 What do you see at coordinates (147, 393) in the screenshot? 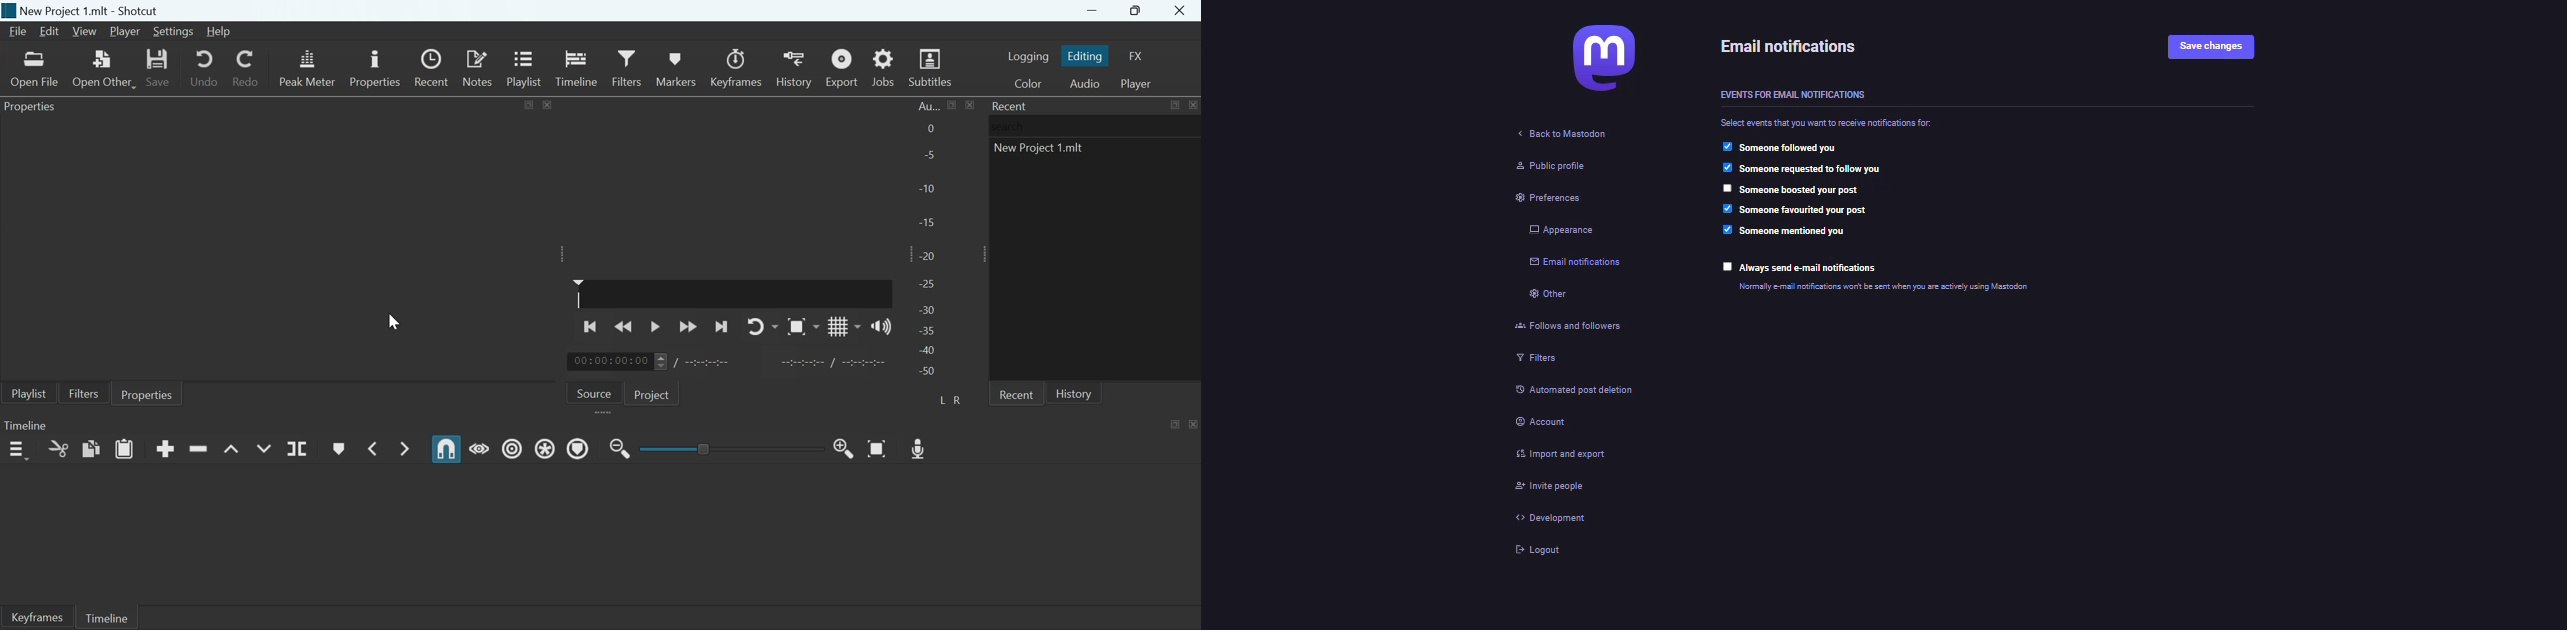
I see `Properties` at bounding box center [147, 393].